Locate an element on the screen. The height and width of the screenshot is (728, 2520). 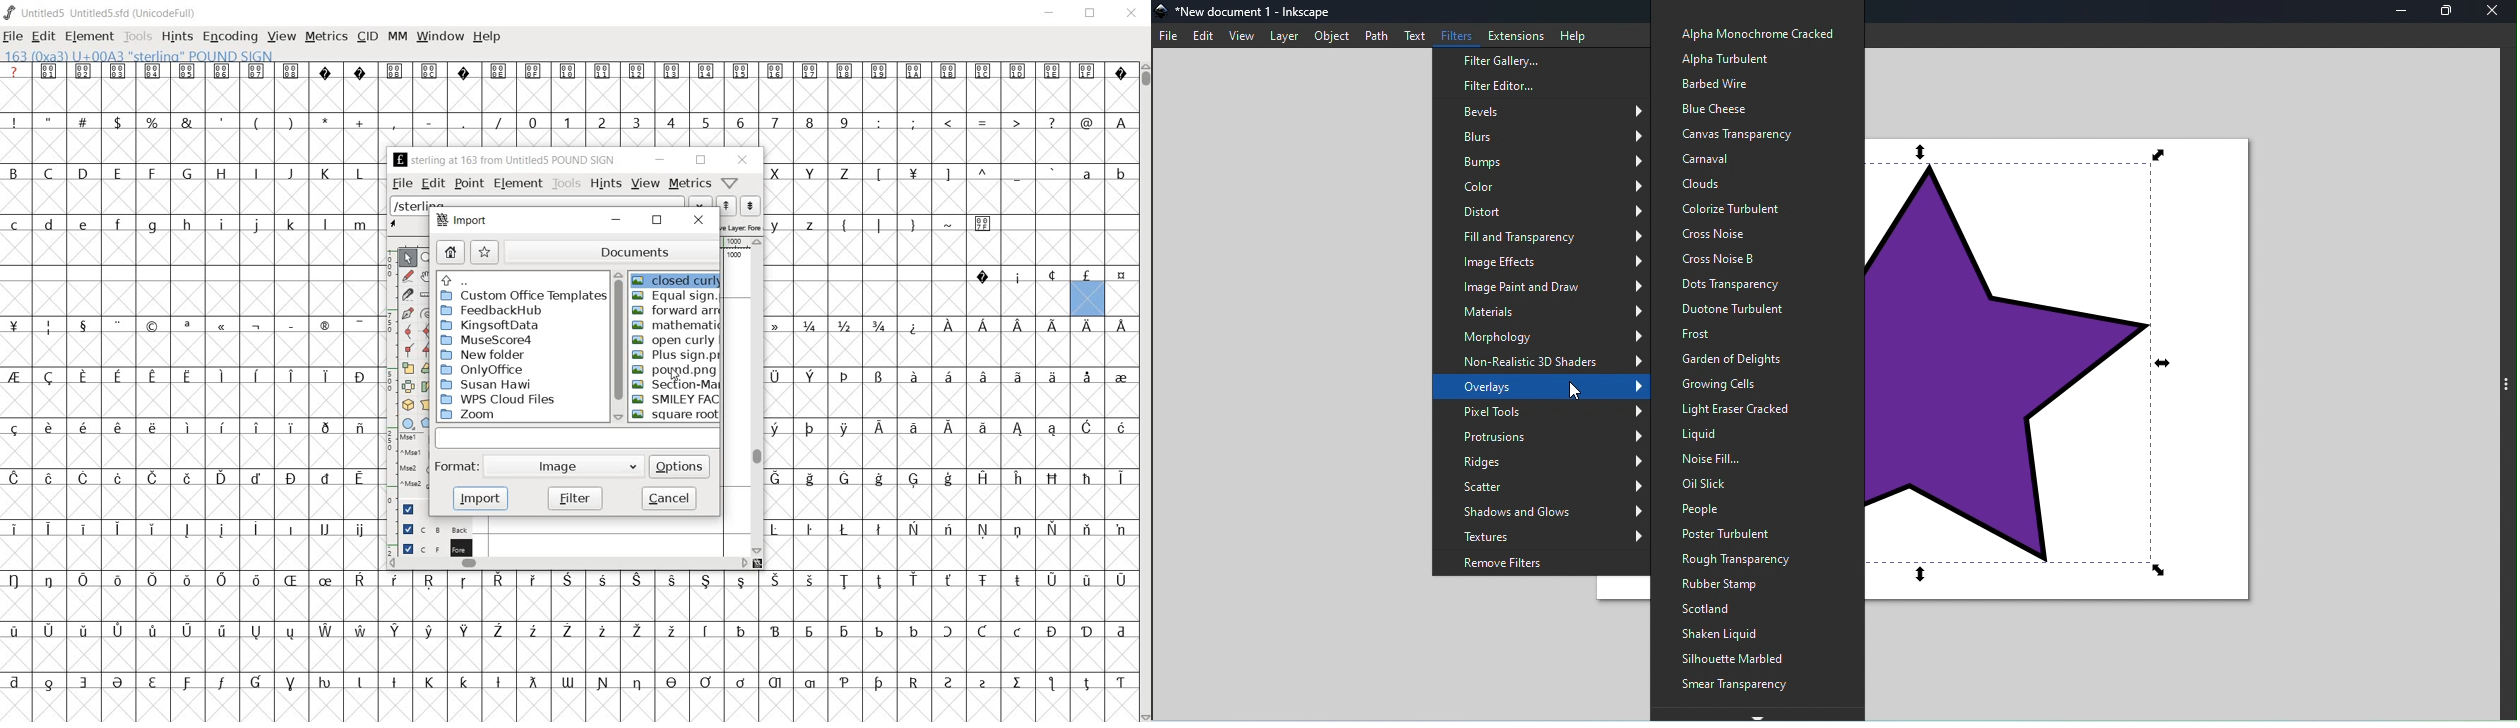
Symbol is located at coordinates (18, 580).